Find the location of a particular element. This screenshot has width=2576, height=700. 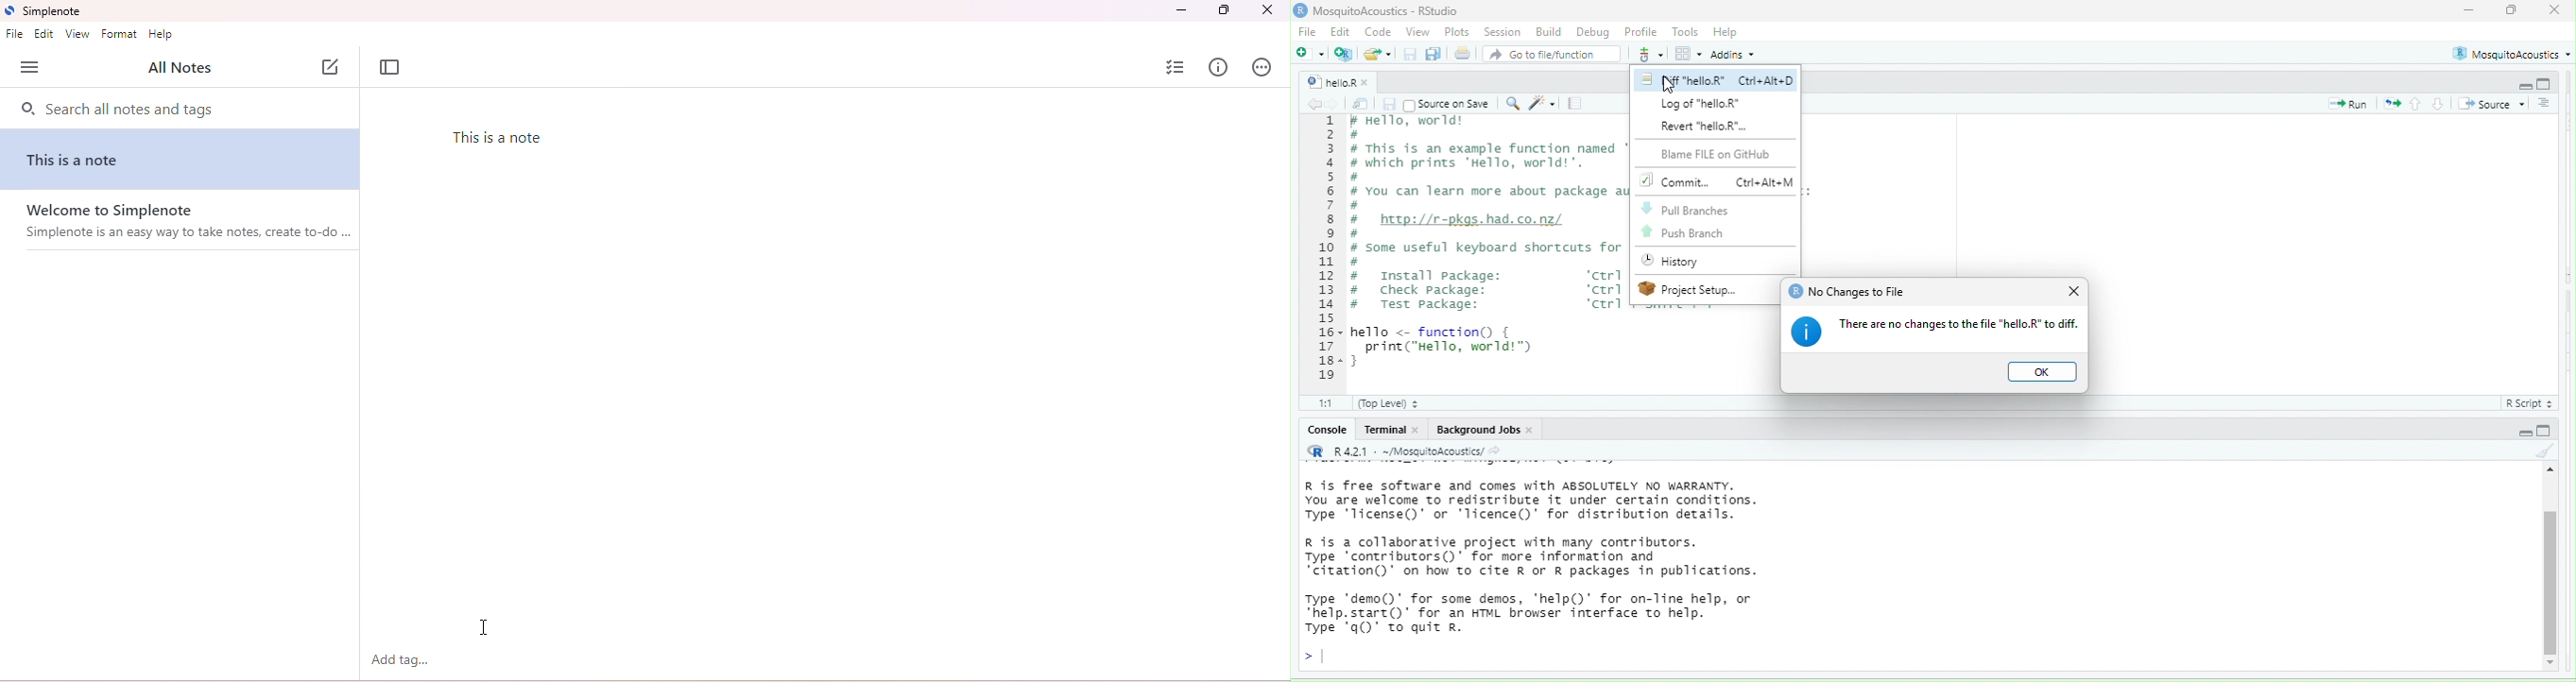

(Top Level)  is located at coordinates (1391, 405).